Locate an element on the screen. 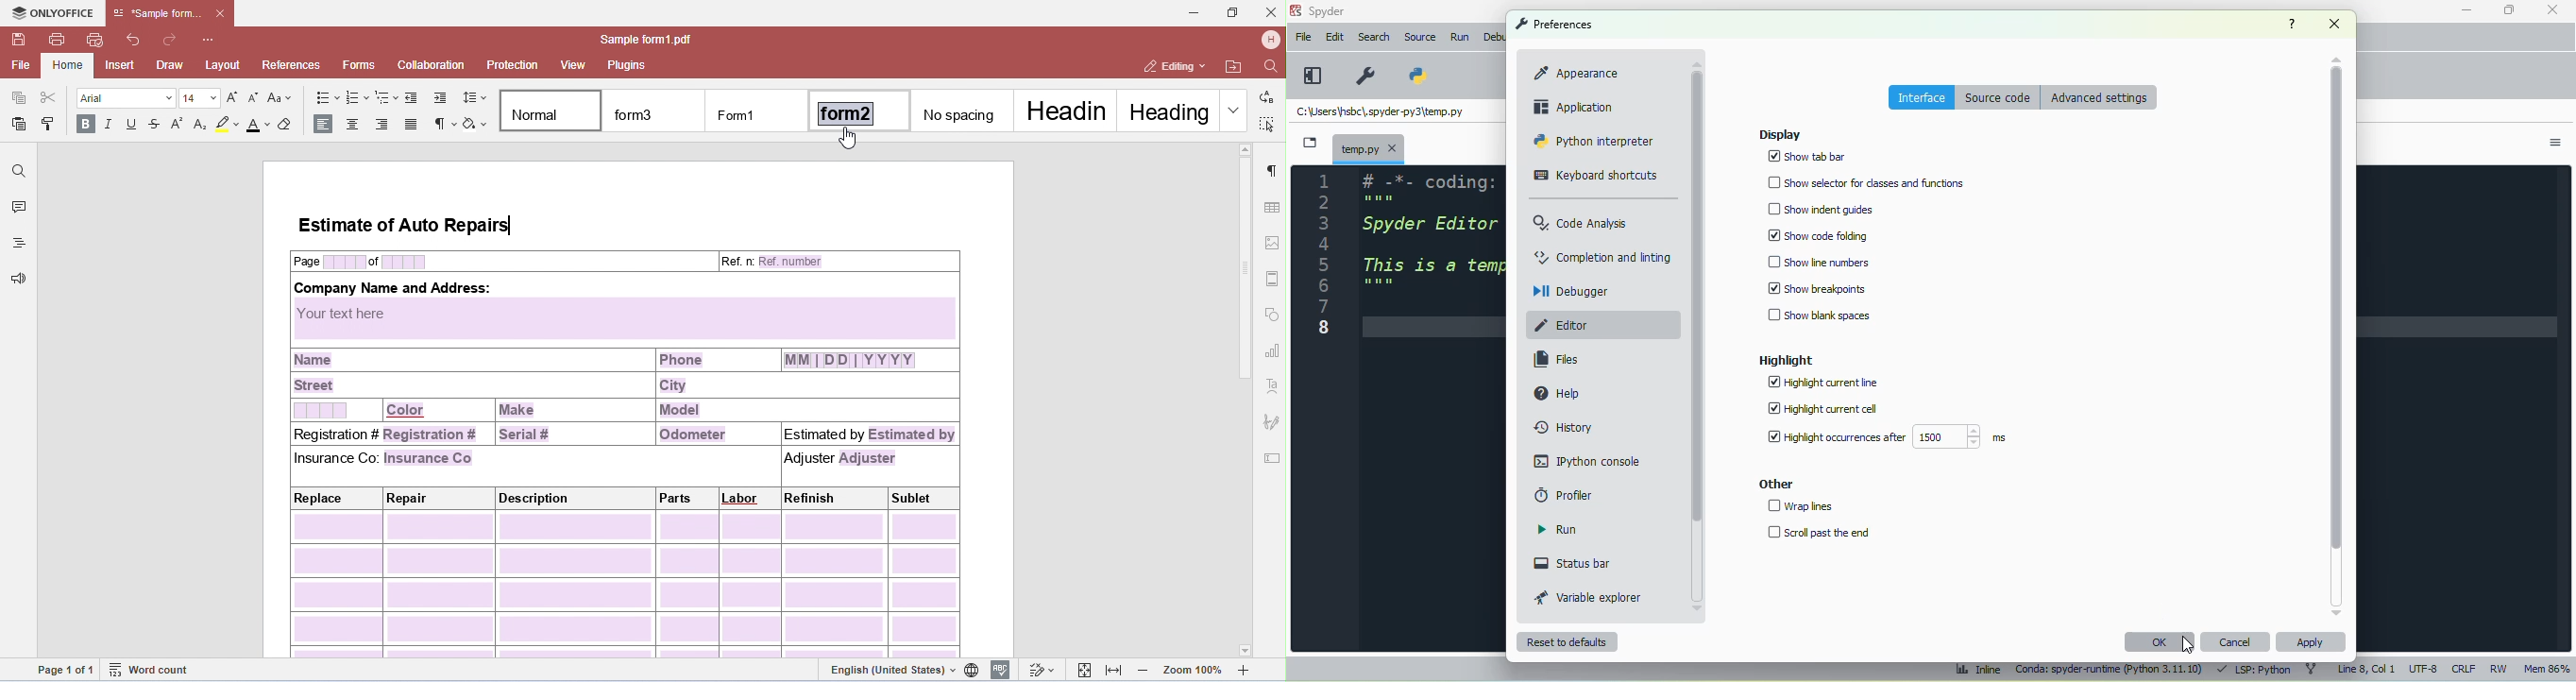 The width and height of the screenshot is (2576, 700). highlight current cell is located at coordinates (1822, 408).